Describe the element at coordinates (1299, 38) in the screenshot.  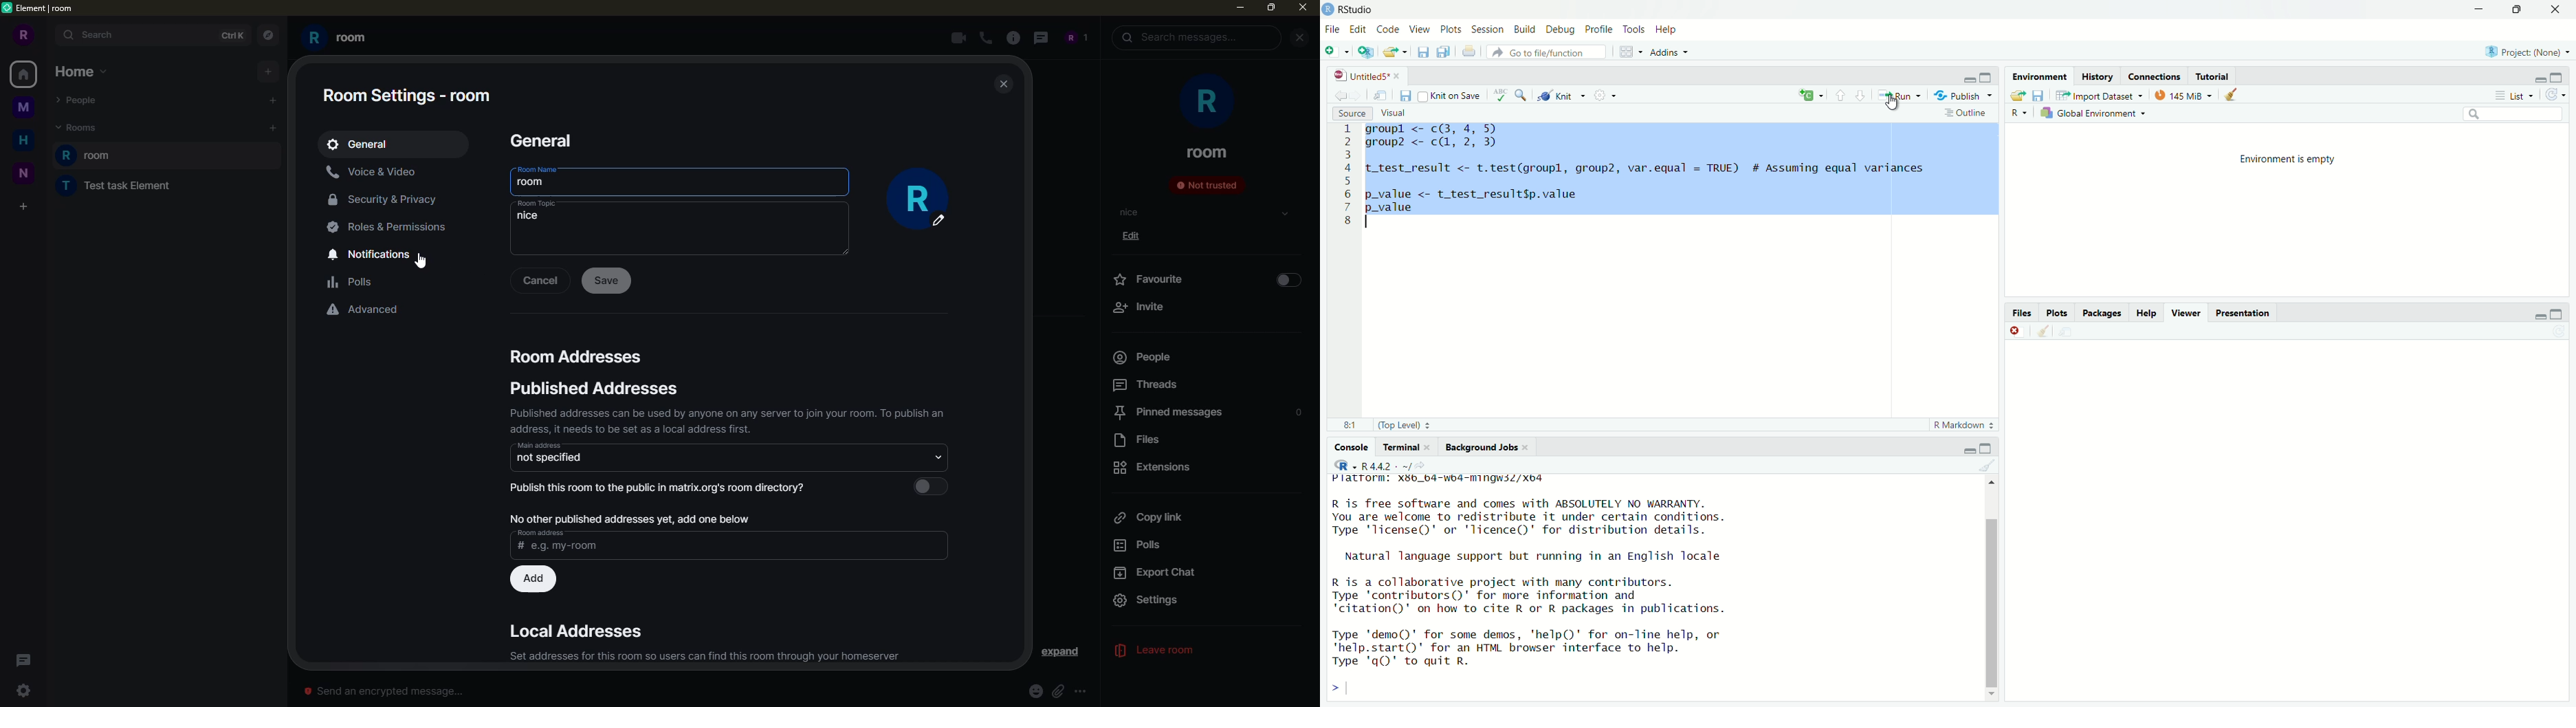
I see `close` at that location.